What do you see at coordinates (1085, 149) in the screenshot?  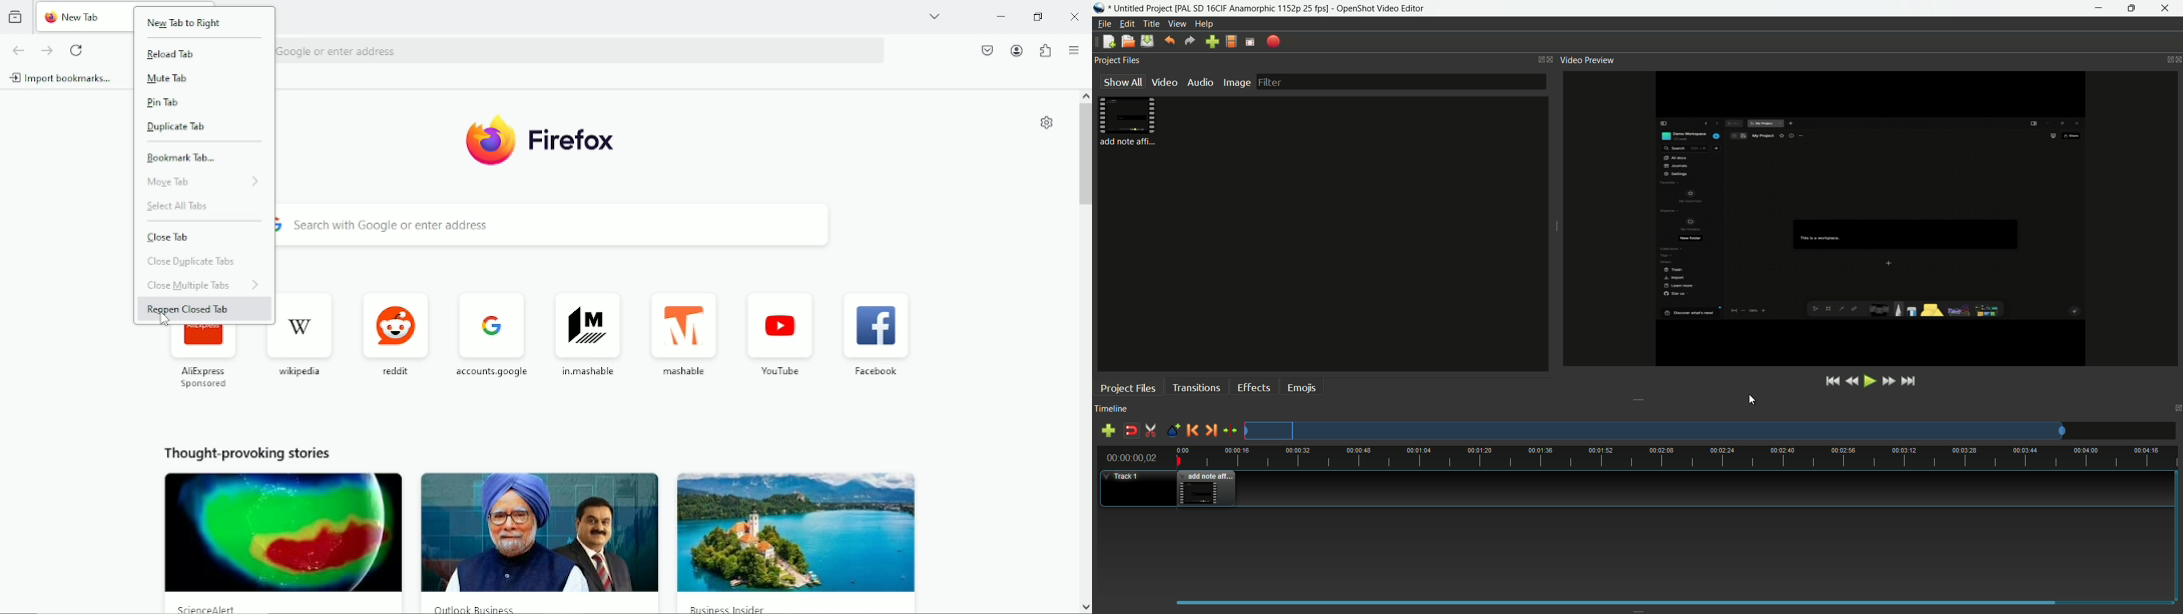 I see `Vertical scroll bar` at bounding box center [1085, 149].